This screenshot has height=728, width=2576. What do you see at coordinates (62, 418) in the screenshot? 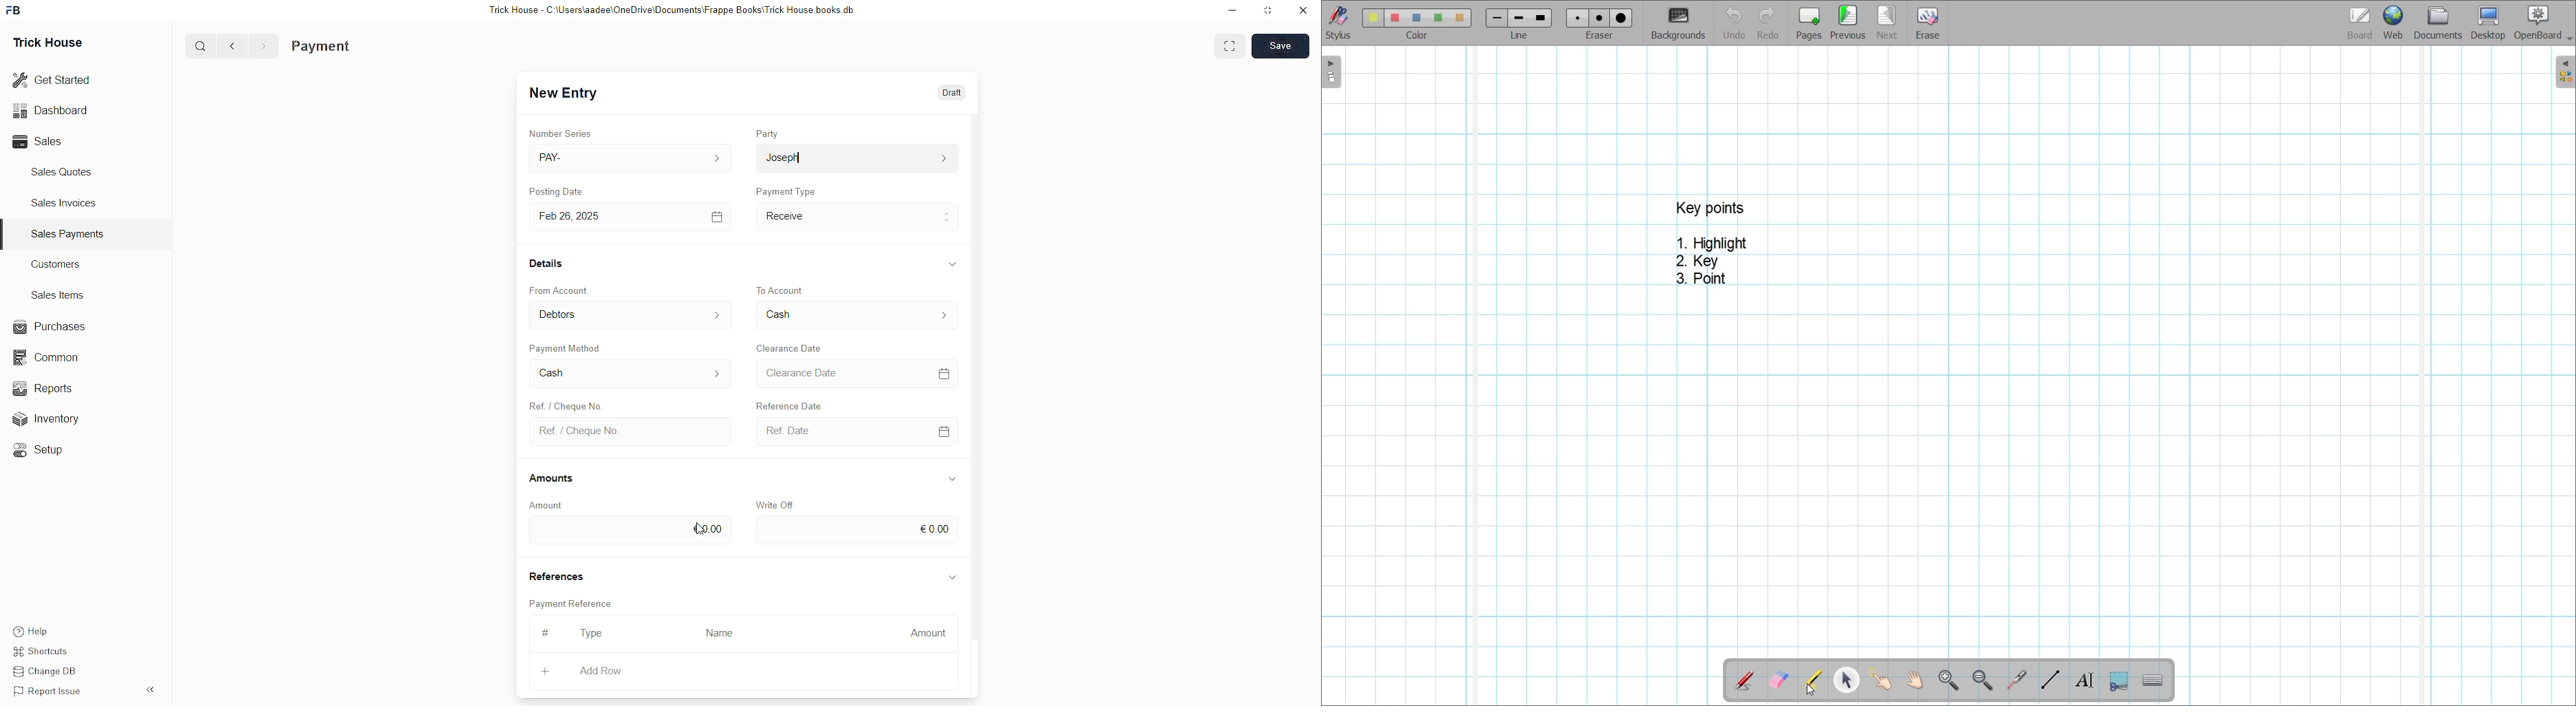
I see `Inventory` at bounding box center [62, 418].